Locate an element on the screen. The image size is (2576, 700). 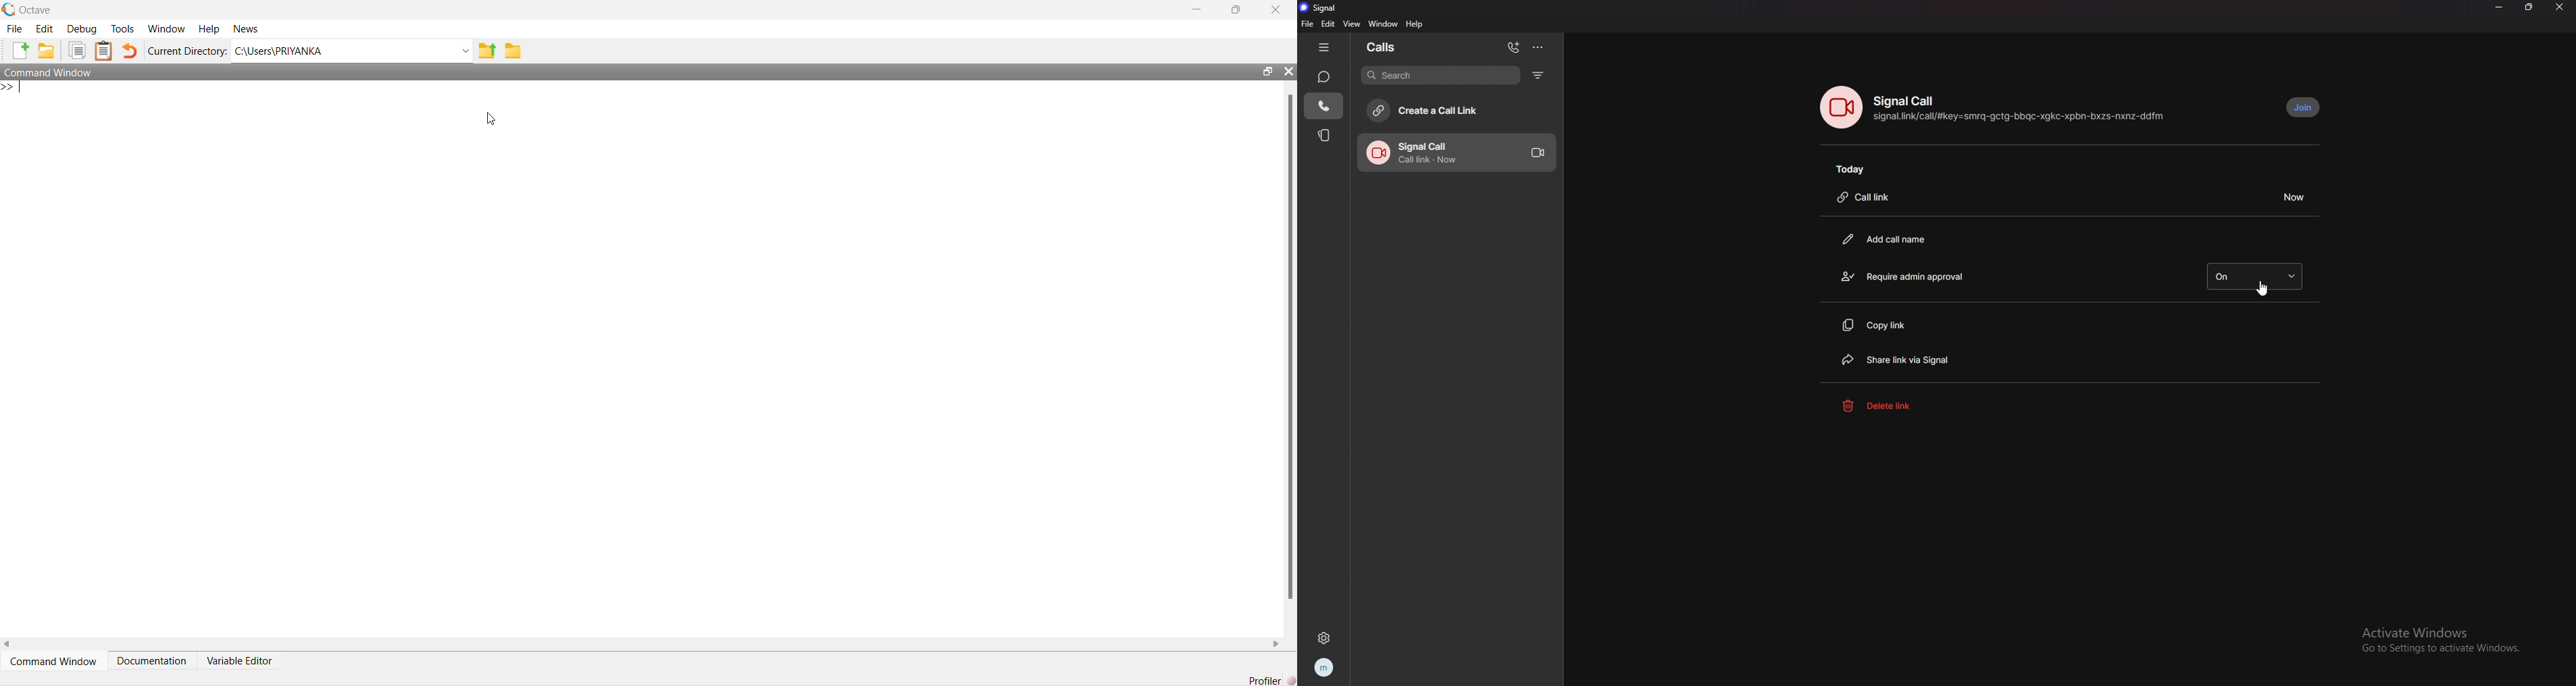
options is located at coordinates (1537, 47).